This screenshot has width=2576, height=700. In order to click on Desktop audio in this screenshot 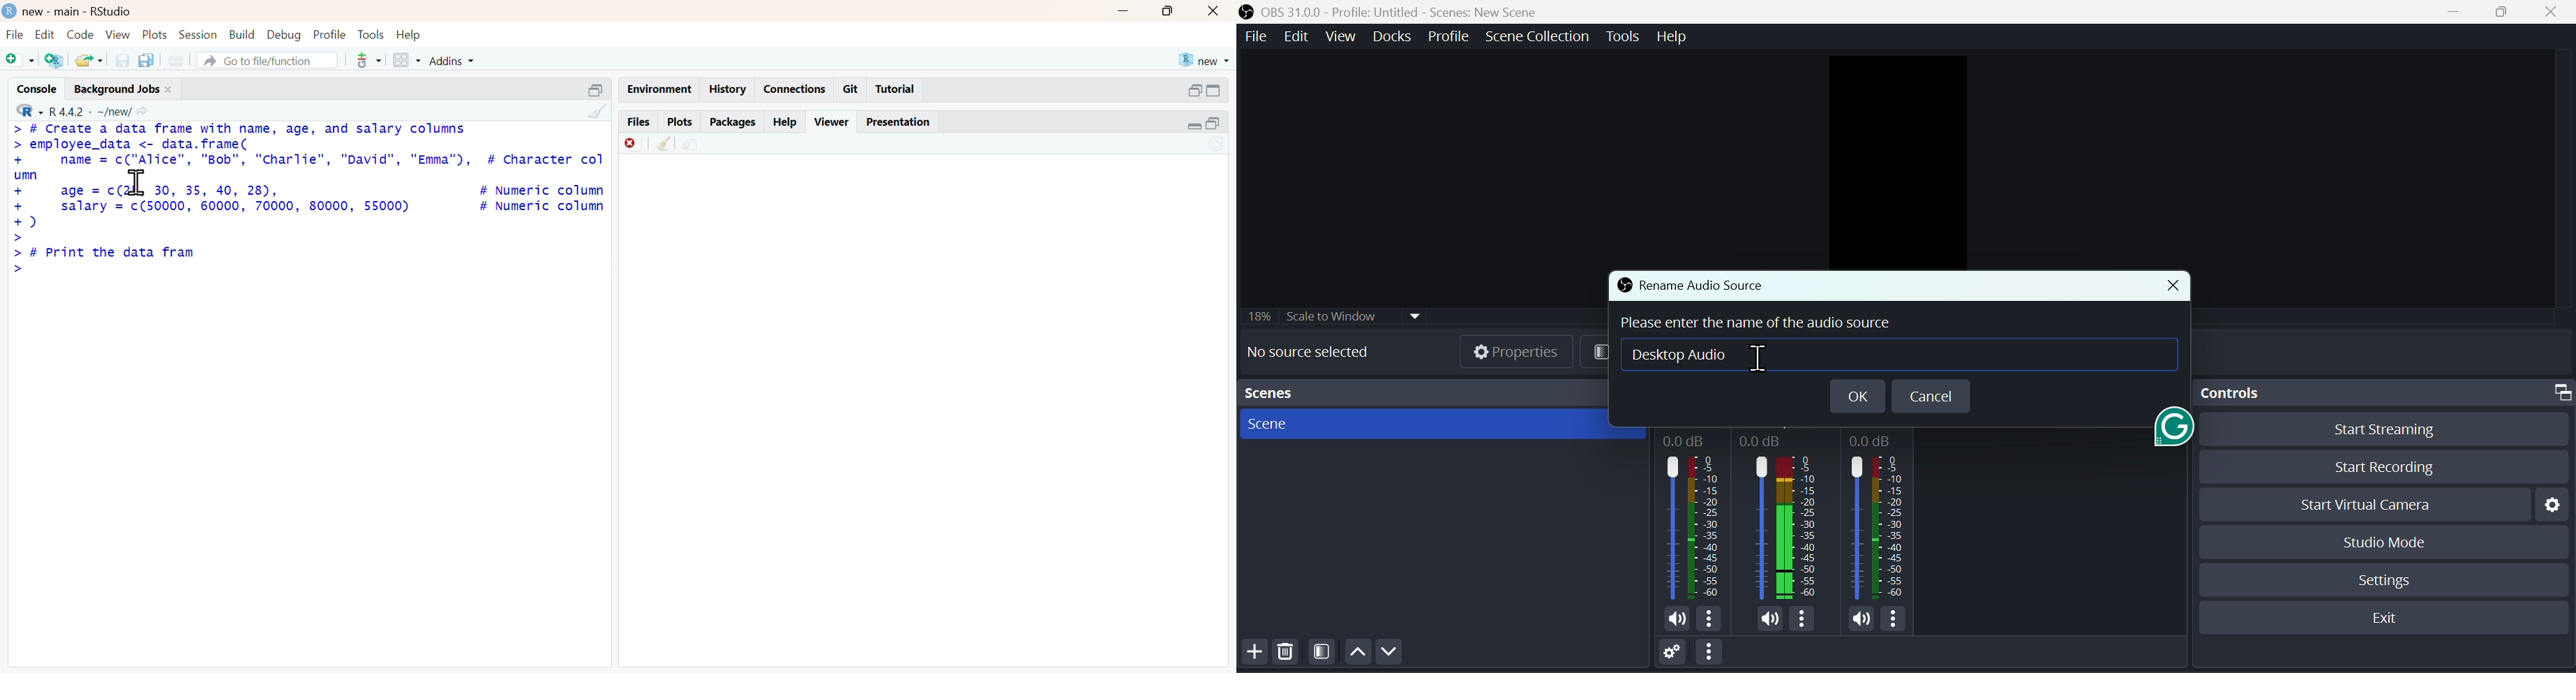, I will do `click(1698, 360)`.